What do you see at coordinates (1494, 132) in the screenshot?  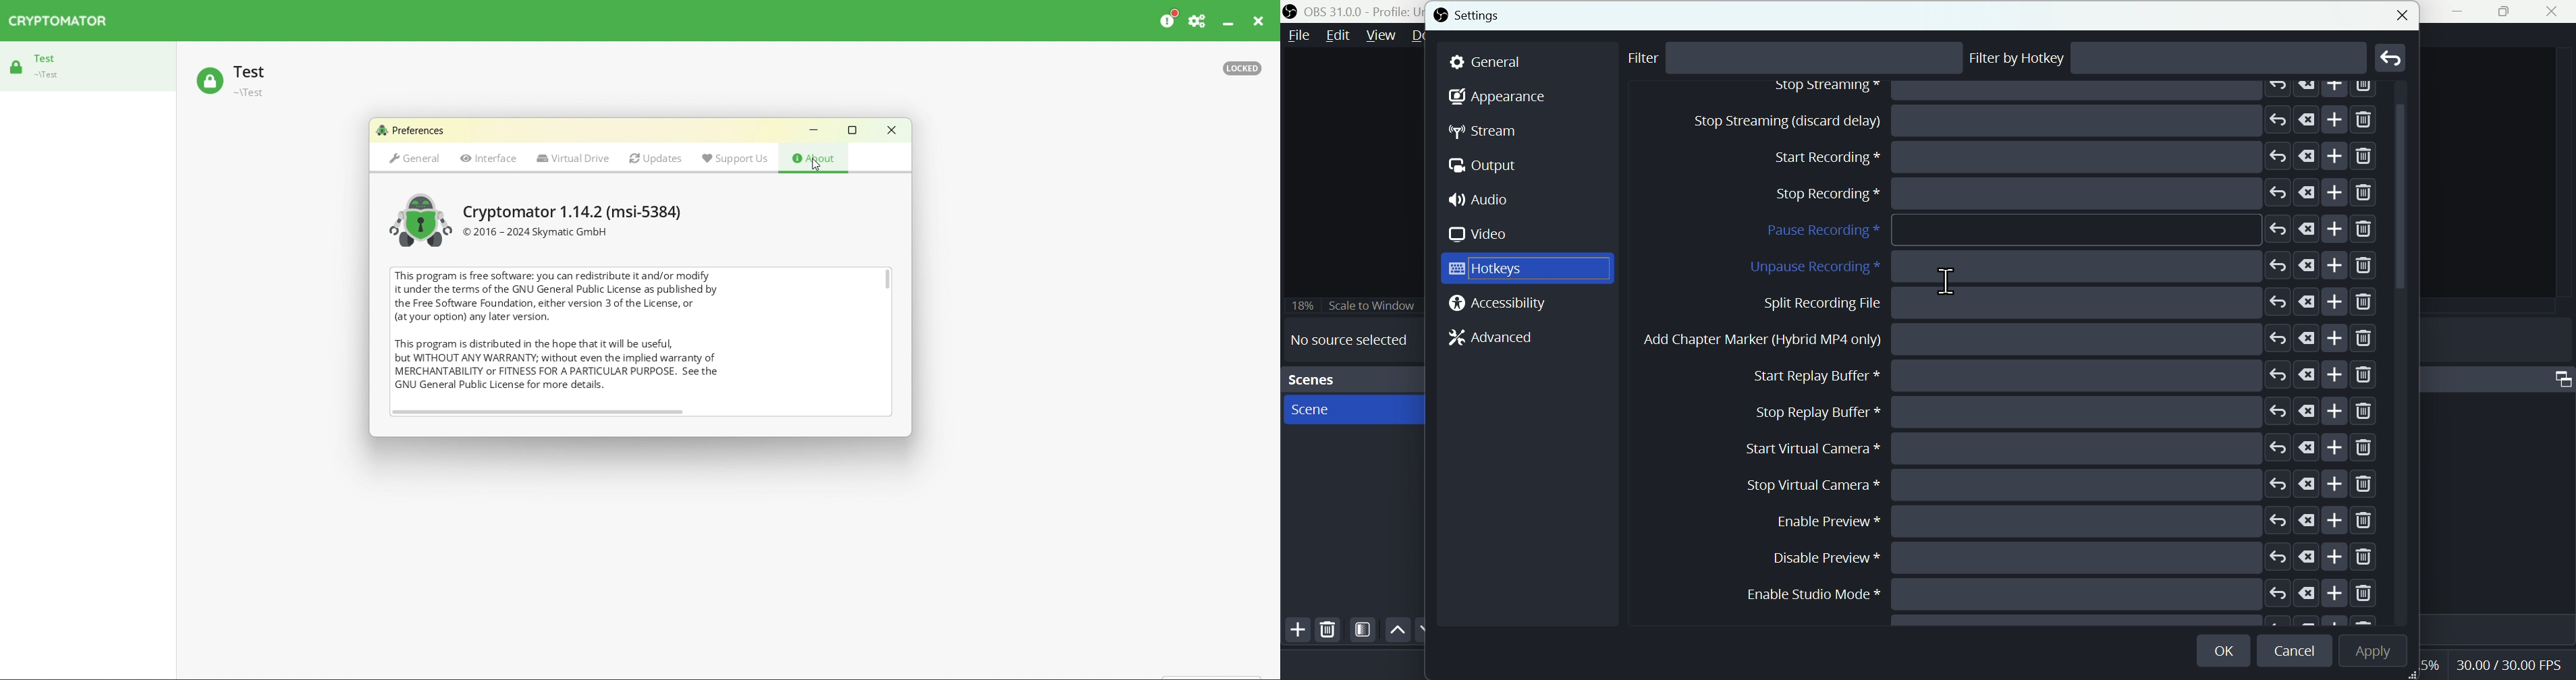 I see `Stream` at bounding box center [1494, 132].